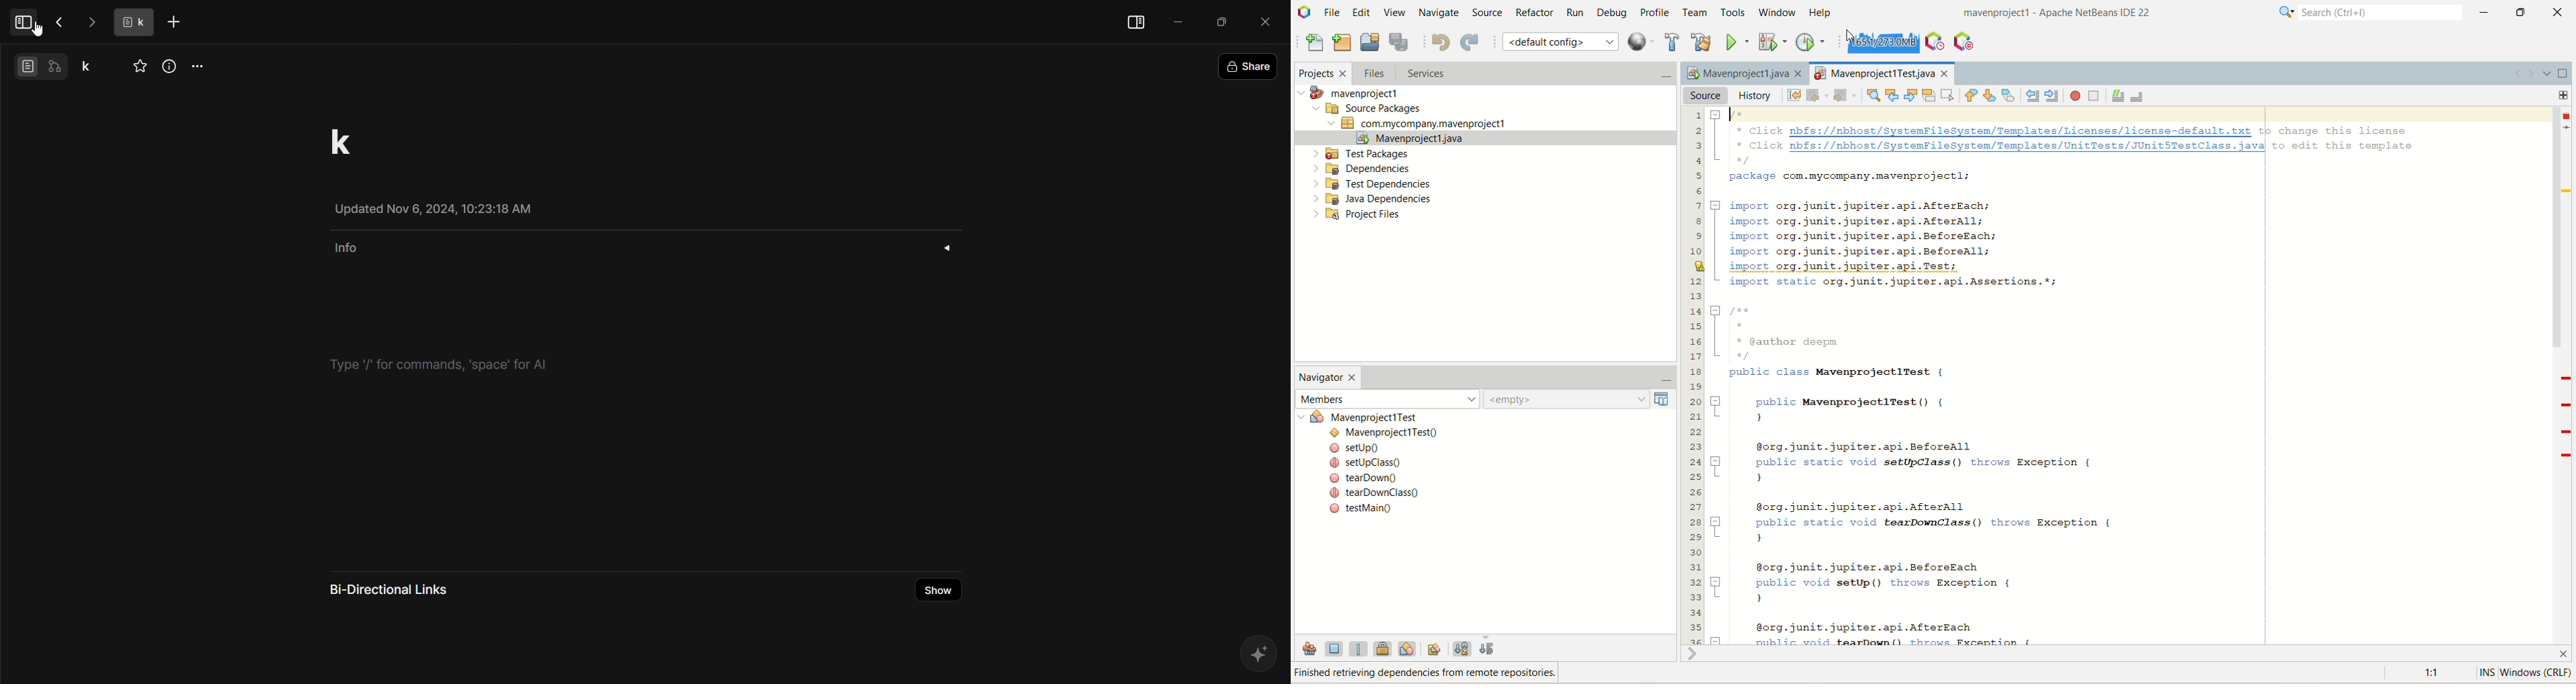  What do you see at coordinates (1486, 11) in the screenshot?
I see `source` at bounding box center [1486, 11].